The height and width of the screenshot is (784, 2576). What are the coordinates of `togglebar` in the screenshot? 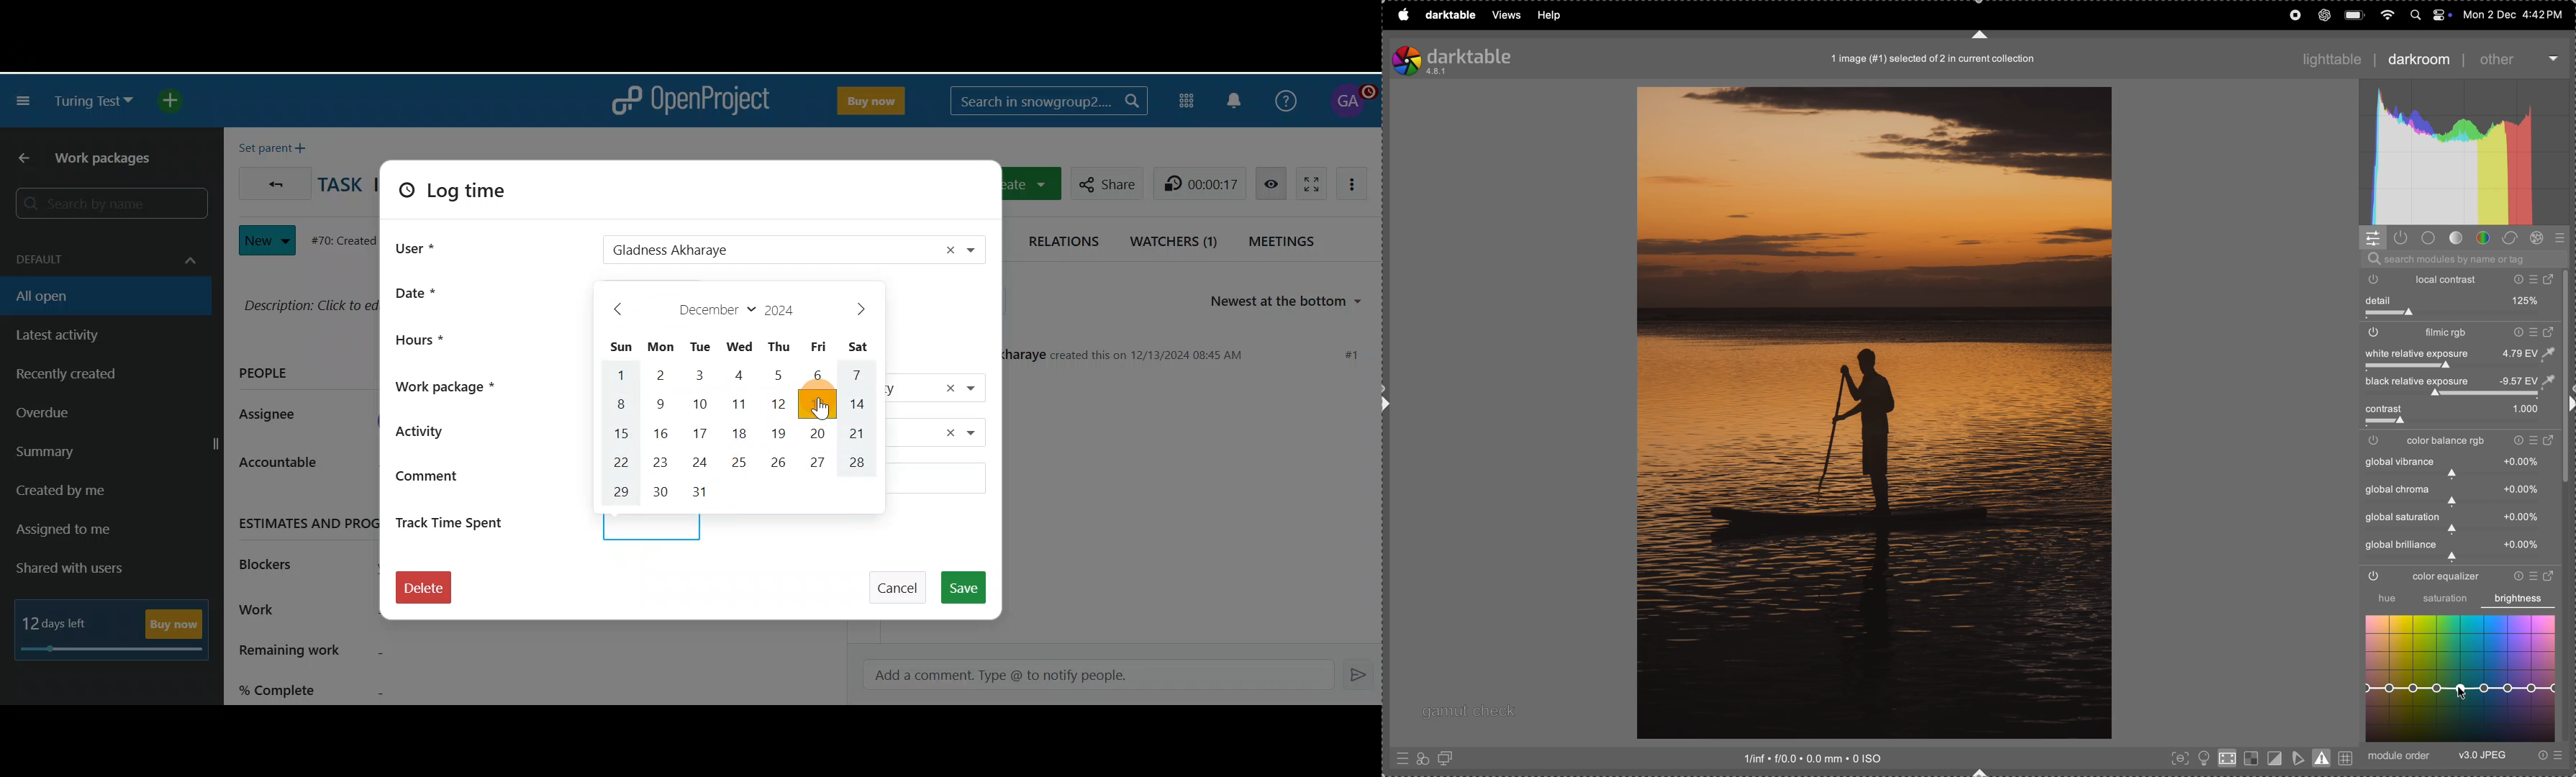 It's located at (2455, 395).